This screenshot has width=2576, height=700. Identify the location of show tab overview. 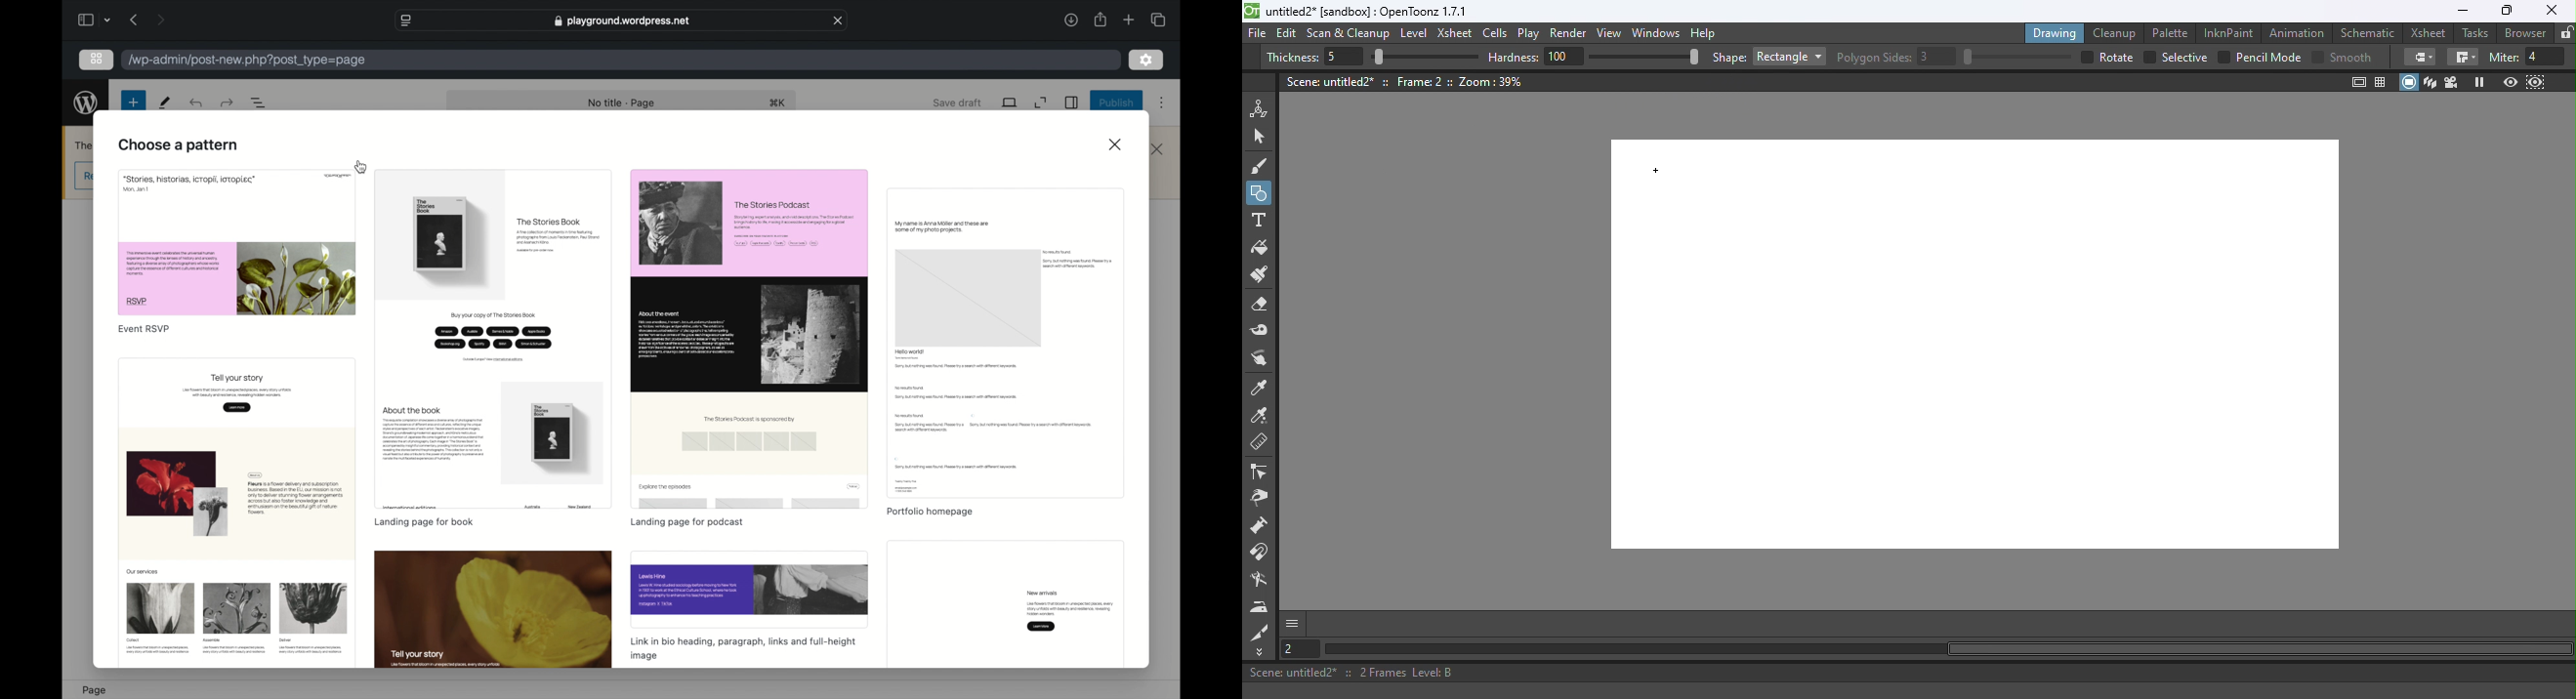
(1159, 19).